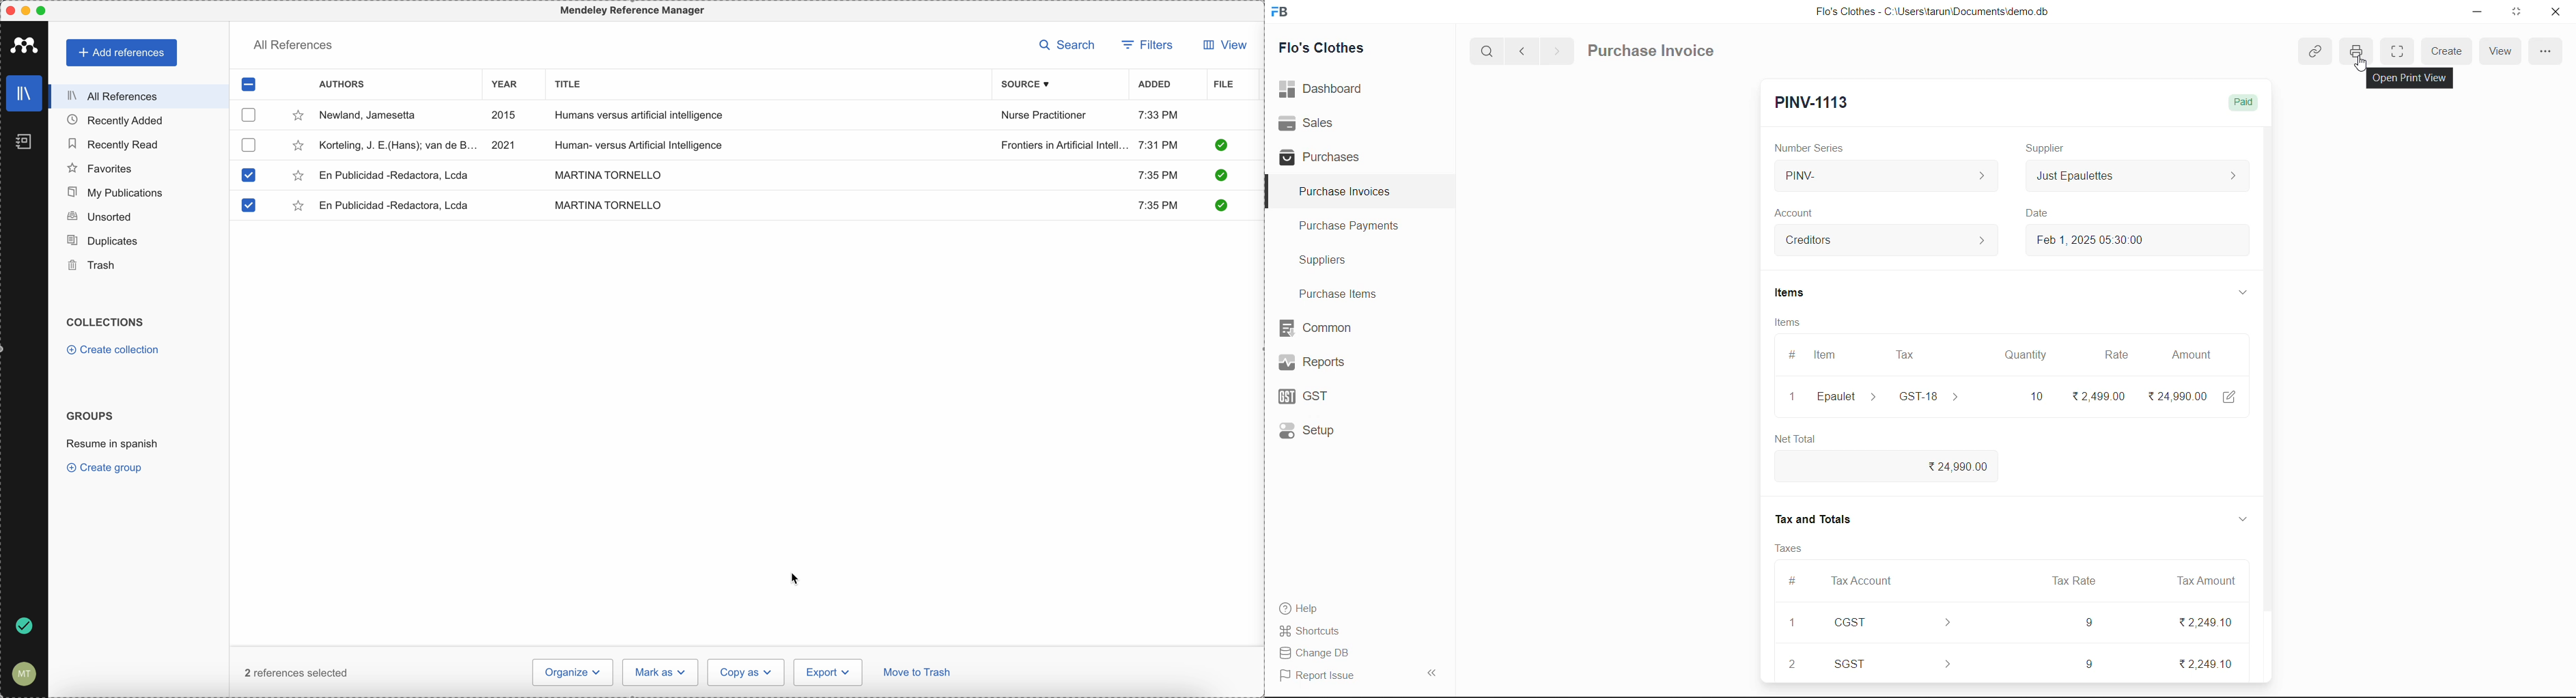  What do you see at coordinates (1311, 606) in the screenshot?
I see ` Help` at bounding box center [1311, 606].